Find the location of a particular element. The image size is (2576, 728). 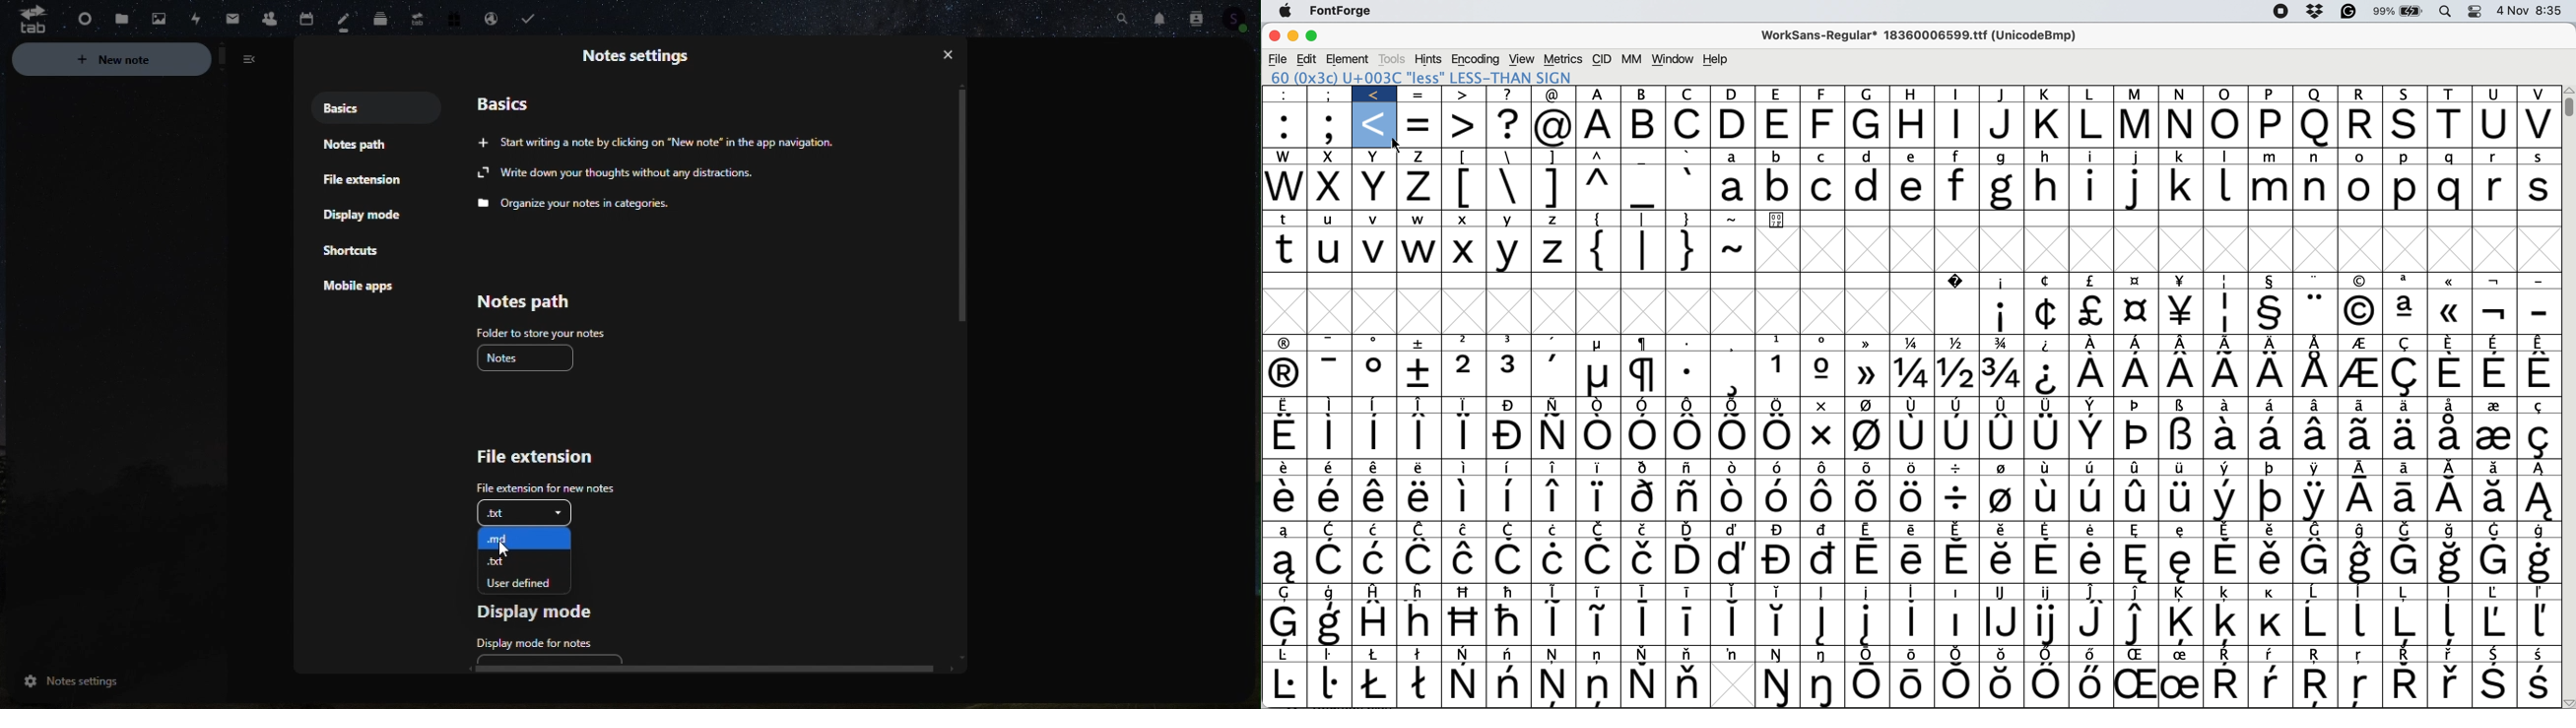

Symbol is located at coordinates (1686, 684).